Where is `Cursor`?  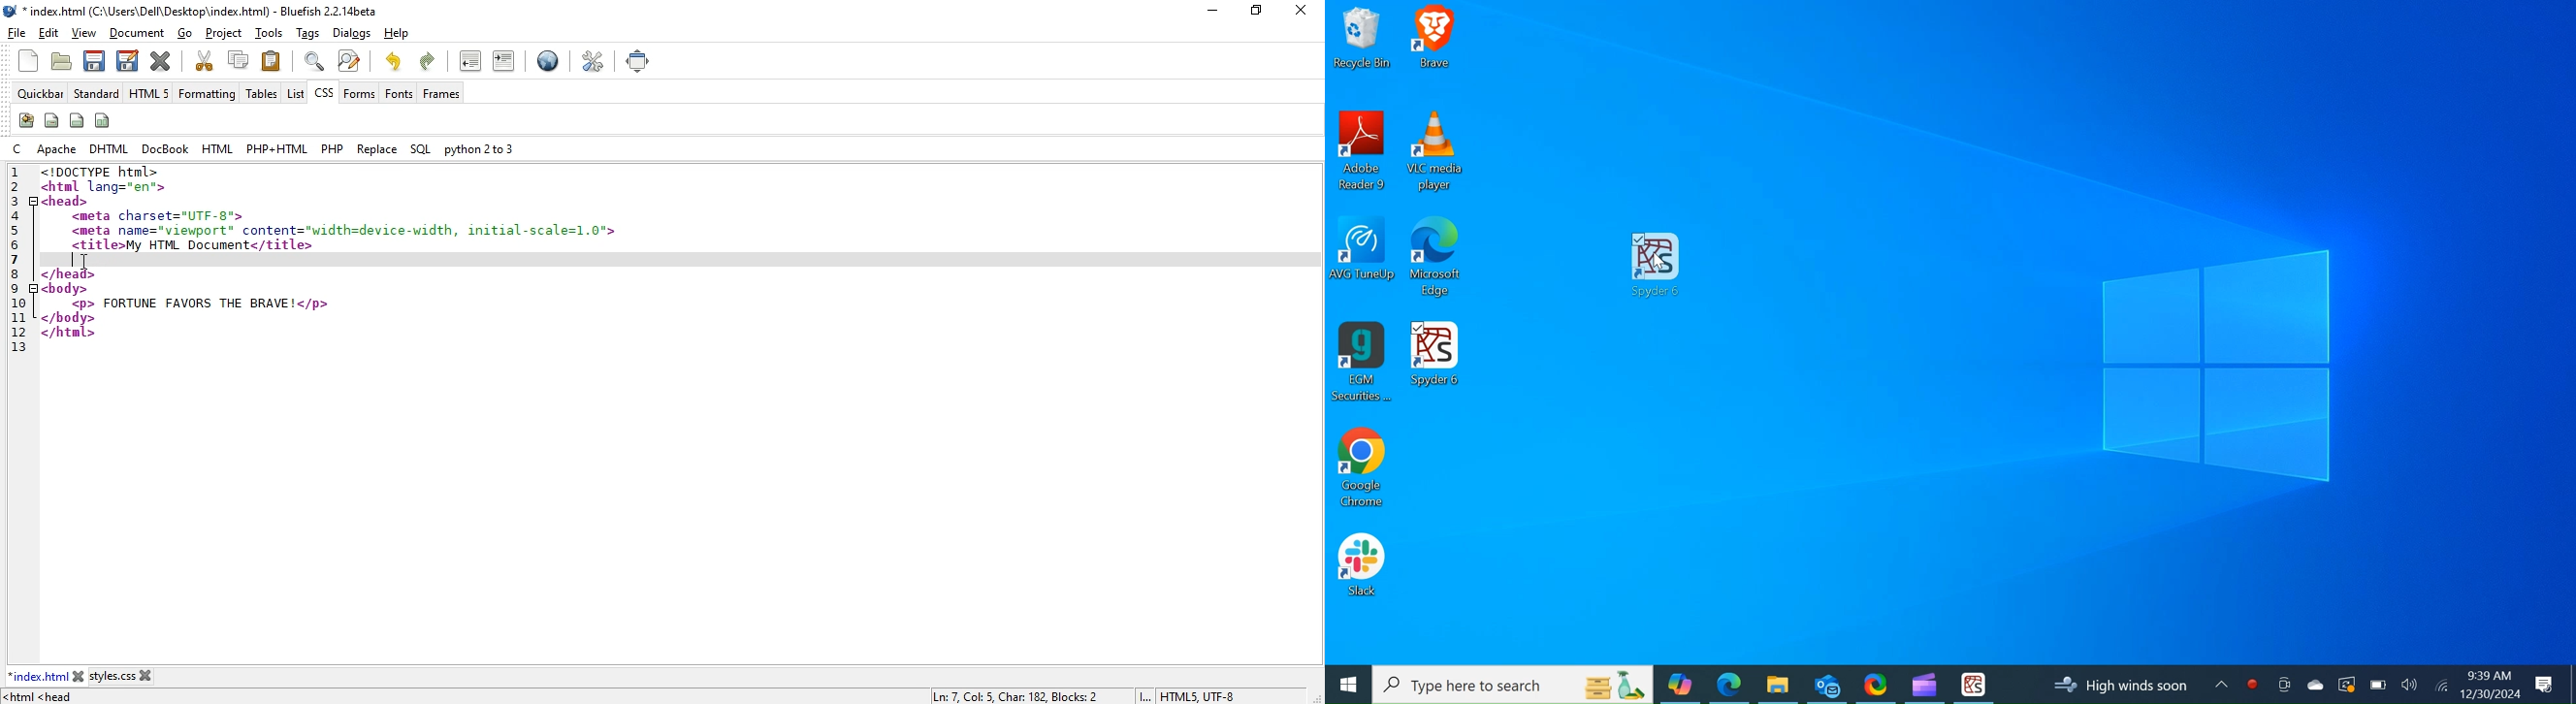 Cursor is located at coordinates (1663, 263).